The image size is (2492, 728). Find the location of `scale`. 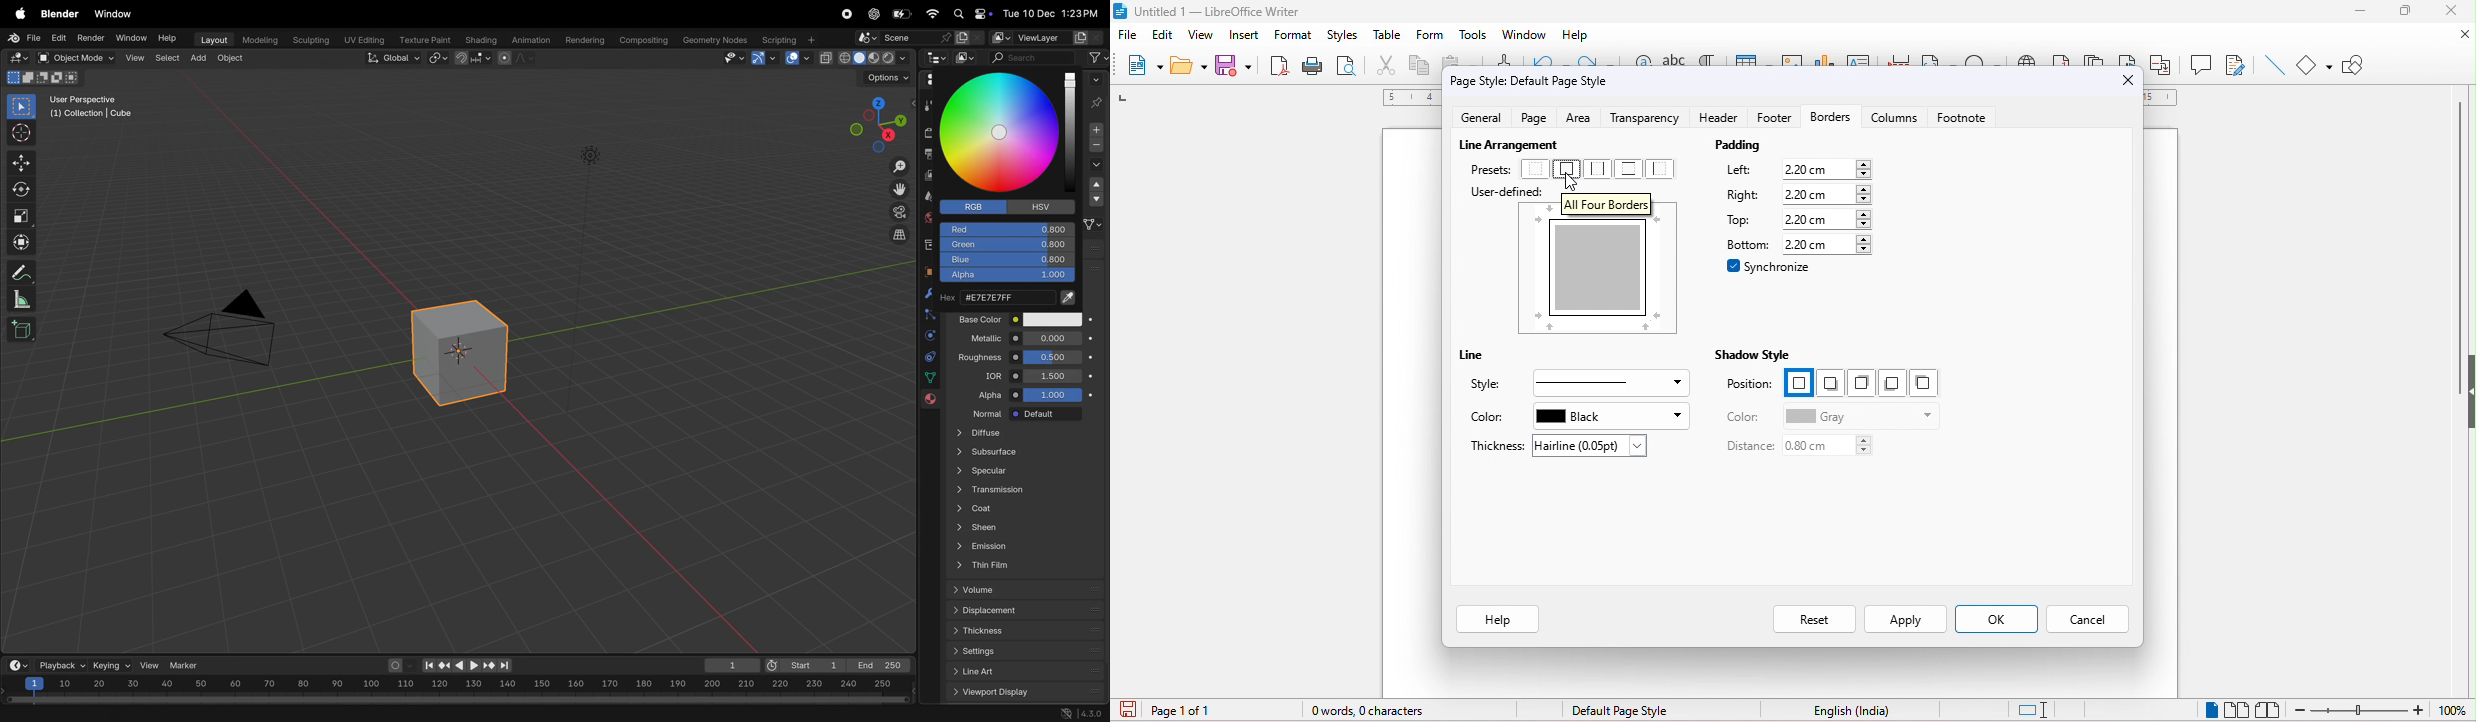

scale is located at coordinates (457, 685).